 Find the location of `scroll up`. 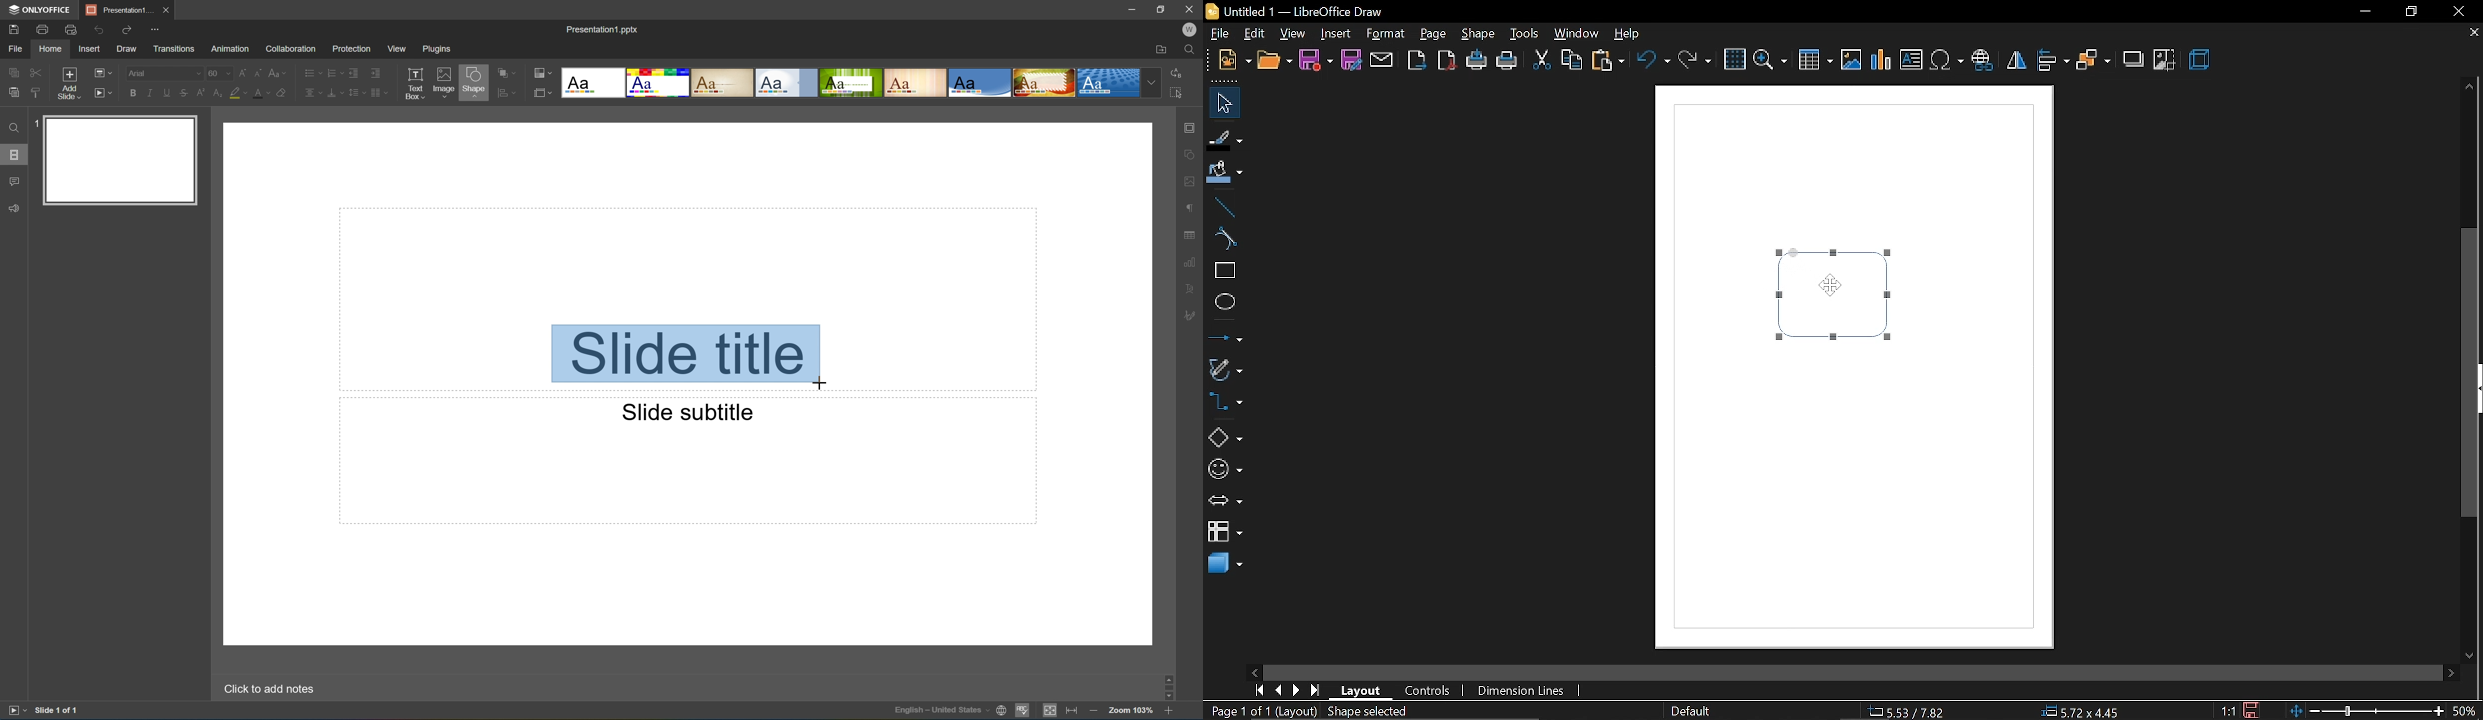

scroll up is located at coordinates (1167, 677).